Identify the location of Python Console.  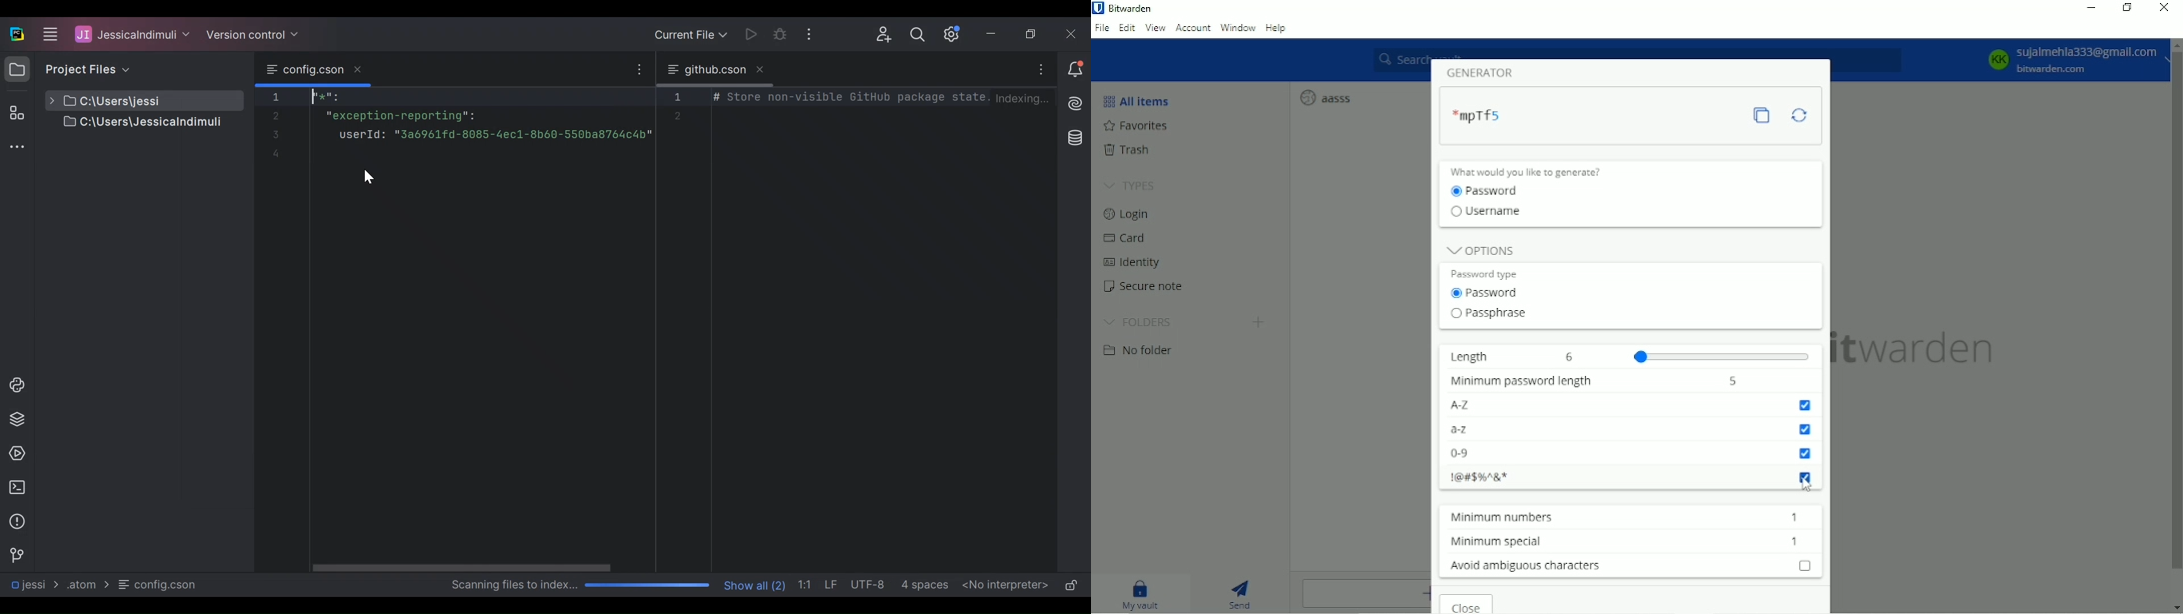
(16, 385).